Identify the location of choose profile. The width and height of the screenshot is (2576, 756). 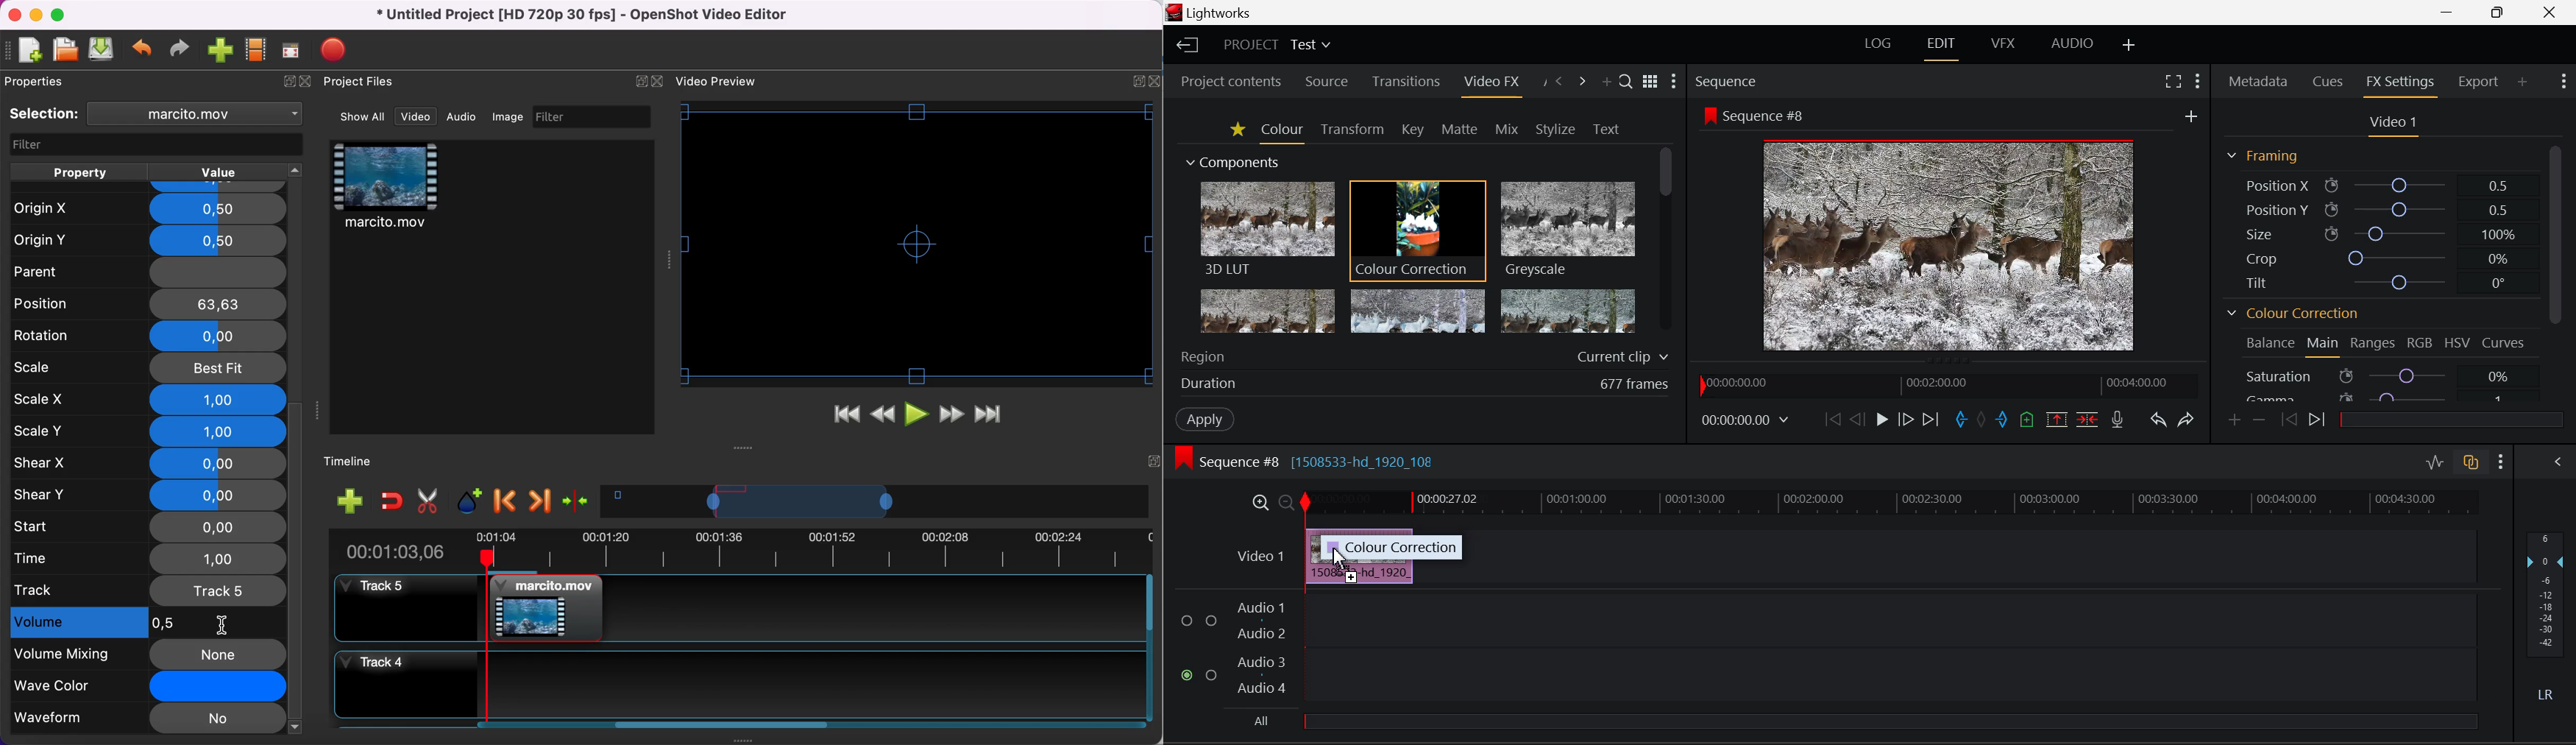
(257, 50).